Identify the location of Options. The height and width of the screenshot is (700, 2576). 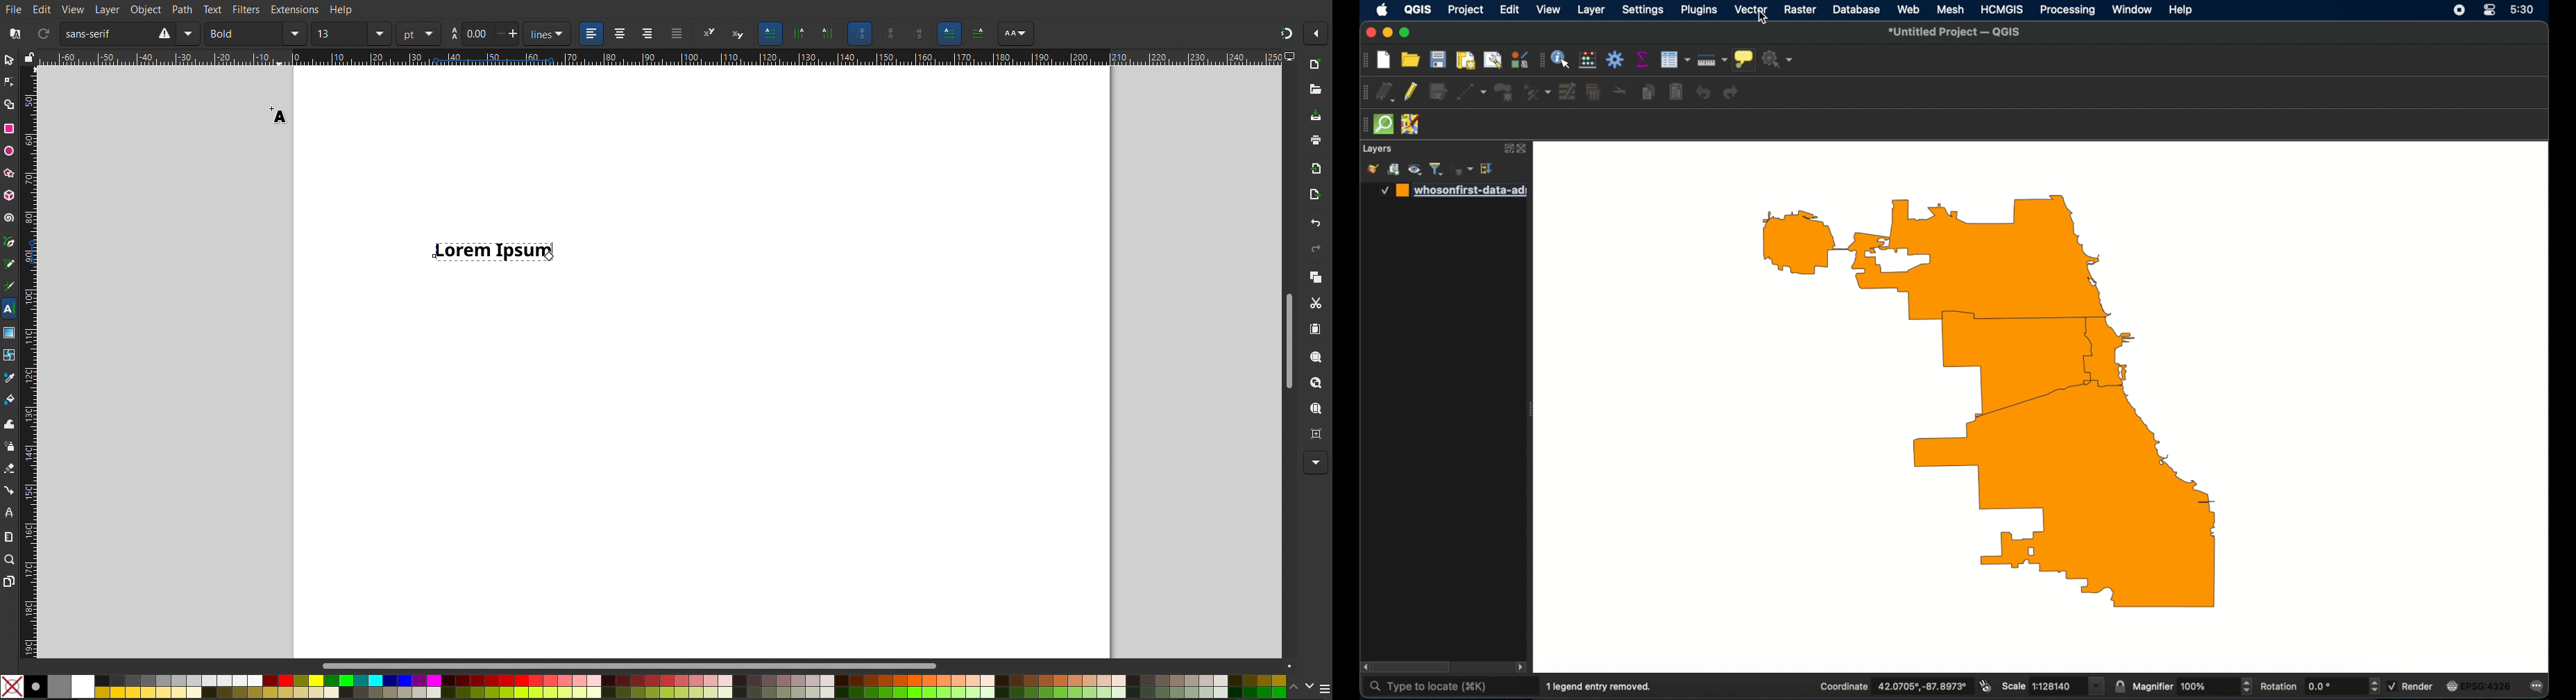
(1319, 34).